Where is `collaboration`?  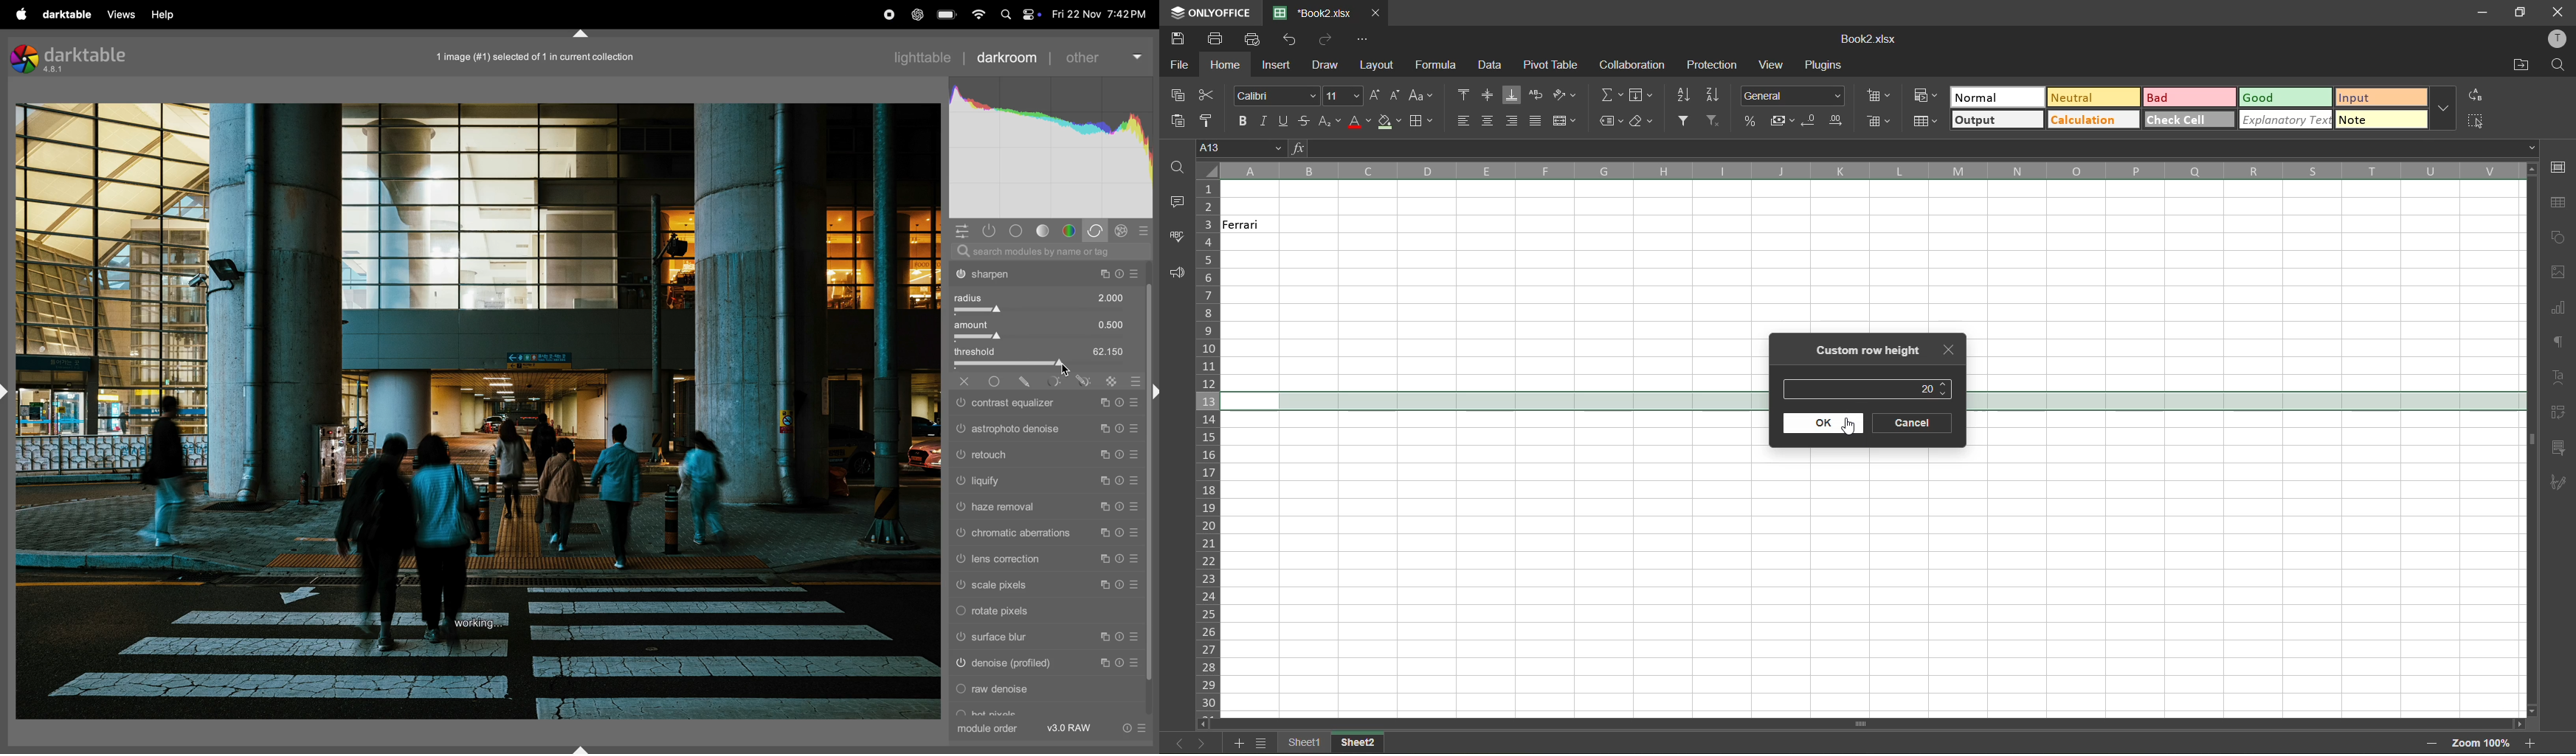 collaboration is located at coordinates (1631, 63).